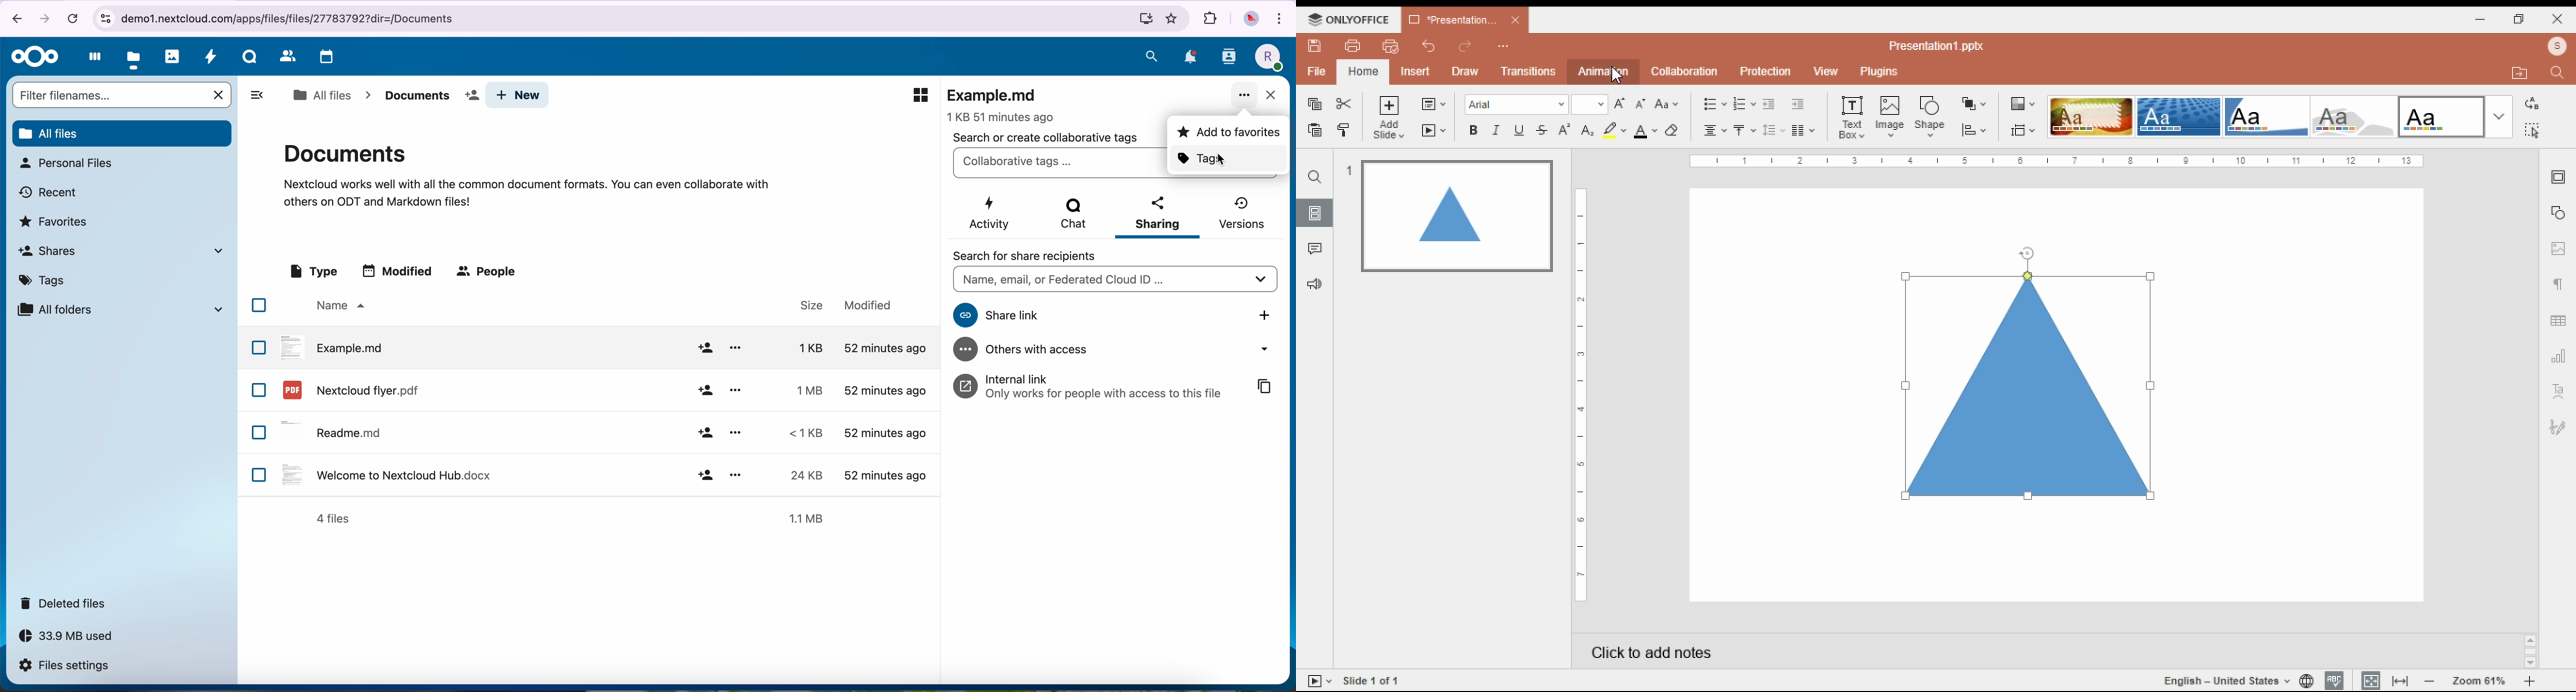 This screenshot has width=2576, height=700. Describe the element at coordinates (1586, 130) in the screenshot. I see `subscript` at that location.